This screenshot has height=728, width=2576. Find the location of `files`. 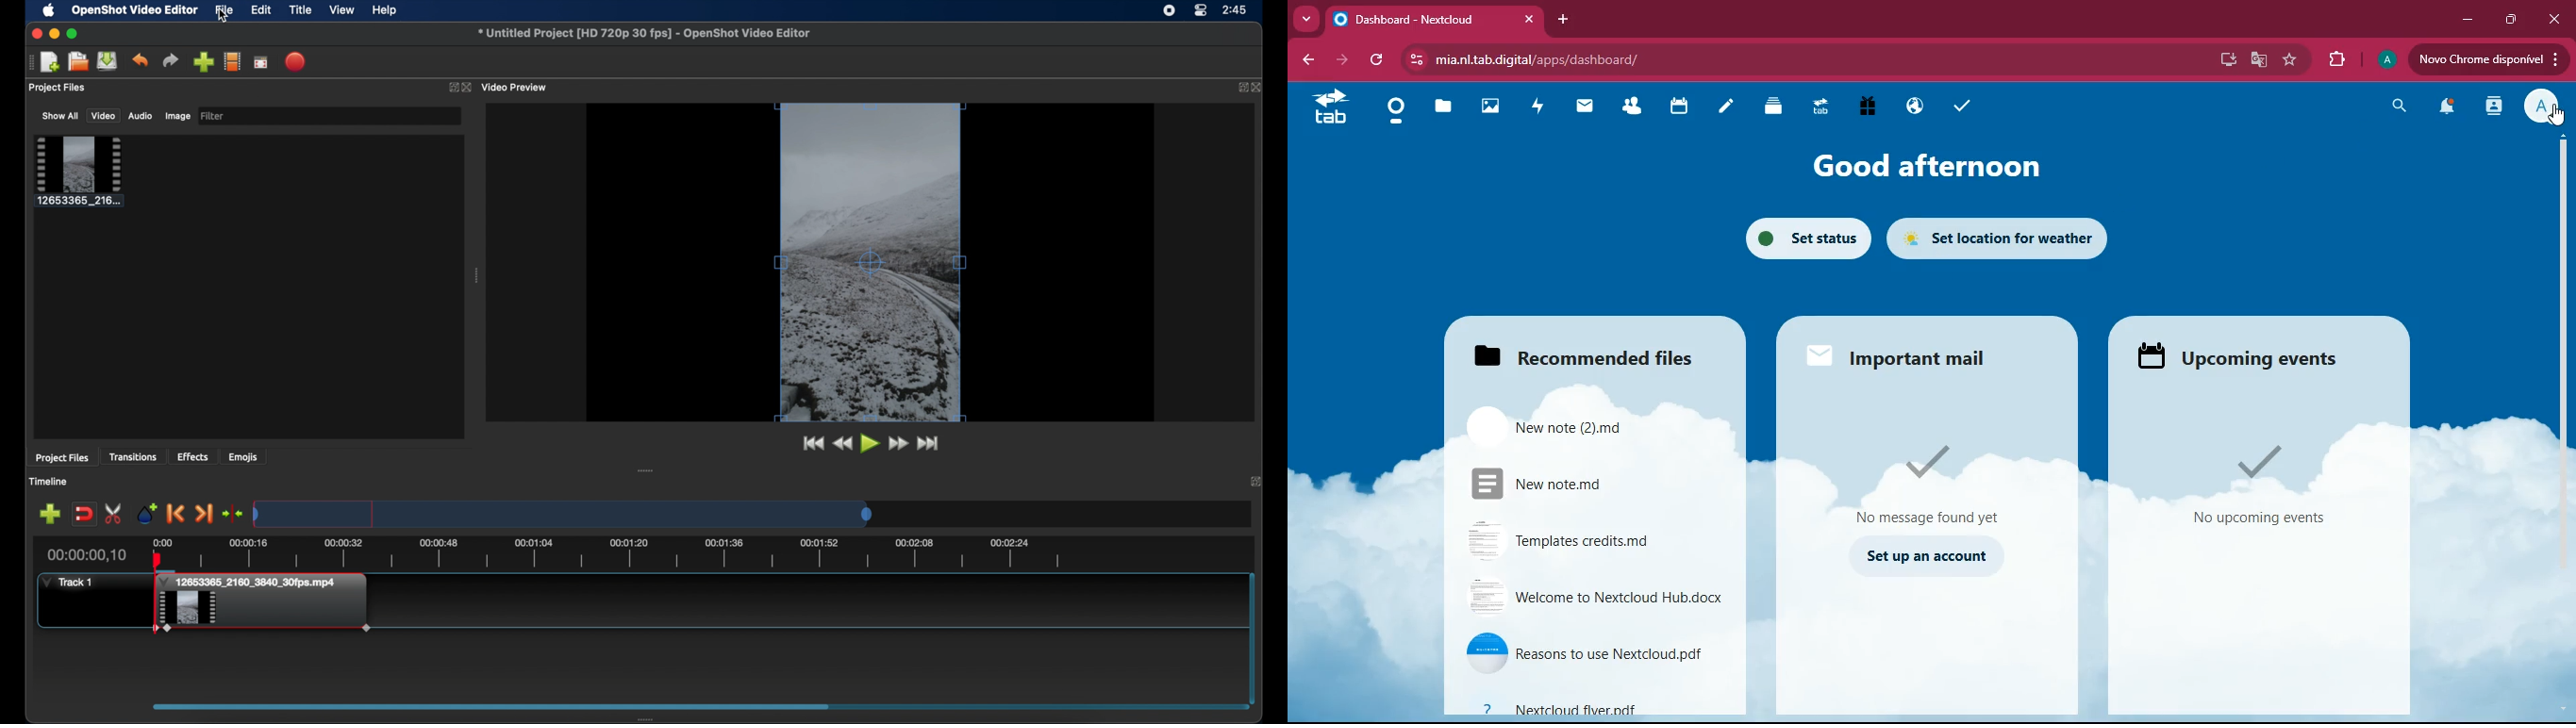

files is located at coordinates (1582, 354).